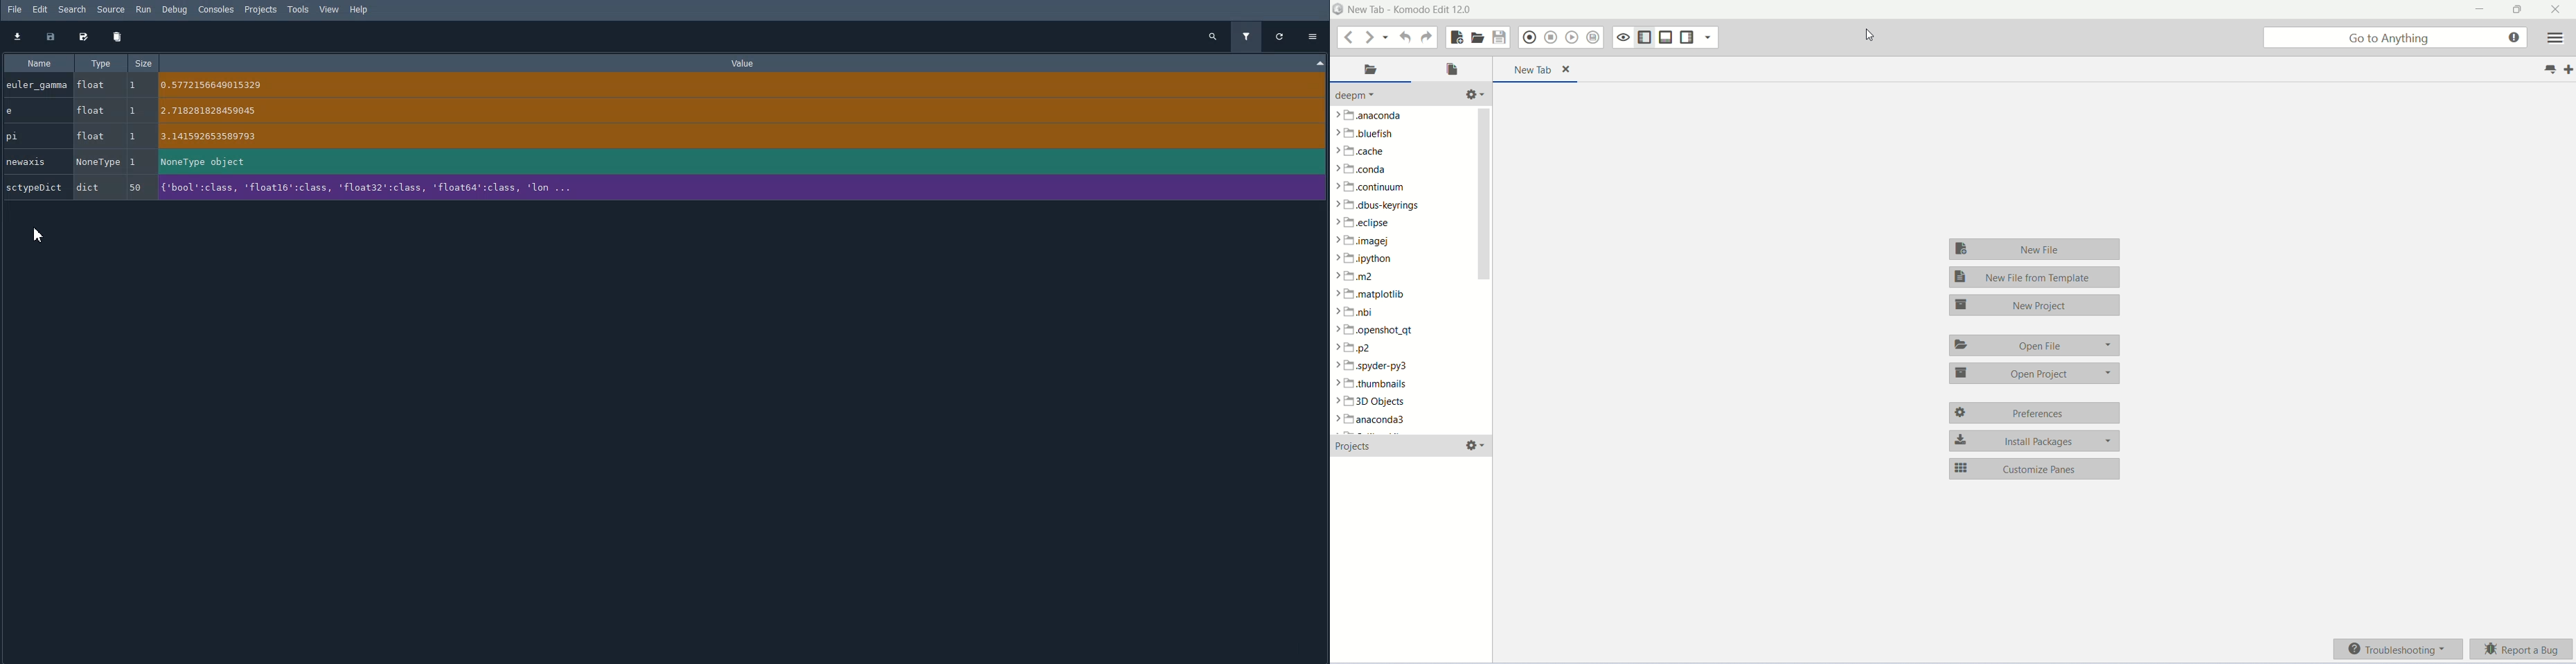 The image size is (2576, 672). Describe the element at coordinates (260, 10) in the screenshot. I see `Projects` at that location.